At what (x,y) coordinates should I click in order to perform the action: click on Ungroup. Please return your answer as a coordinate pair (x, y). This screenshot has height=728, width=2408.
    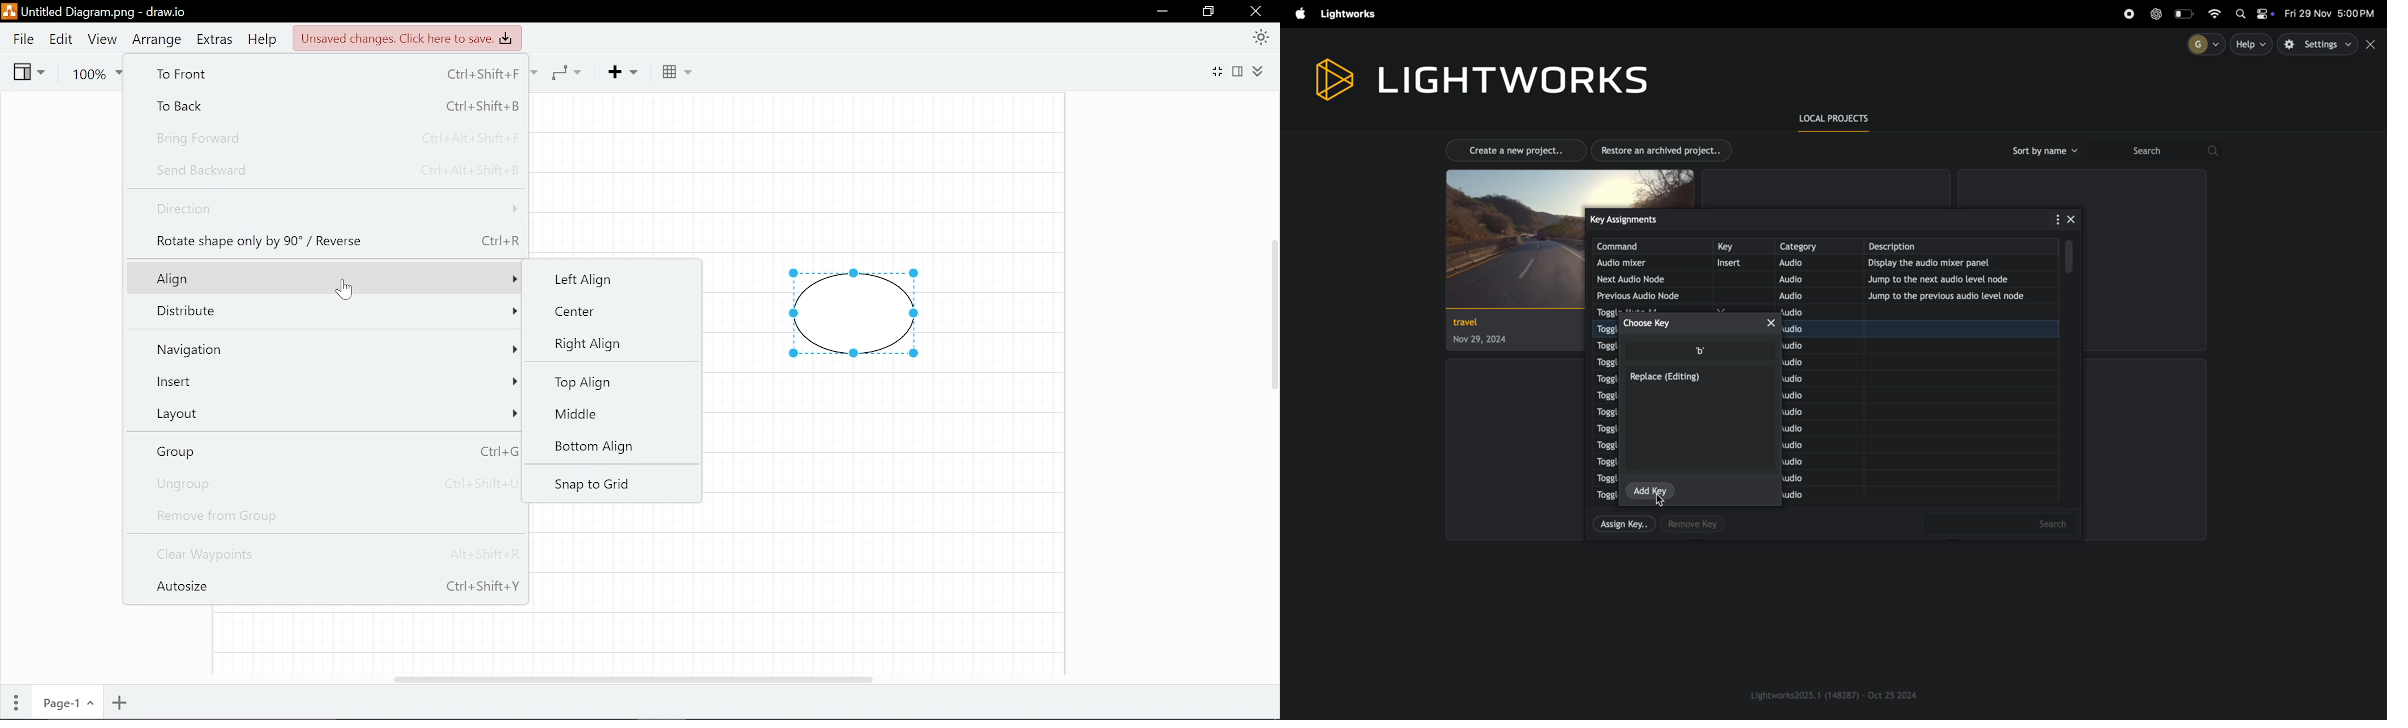
    Looking at the image, I should click on (330, 482).